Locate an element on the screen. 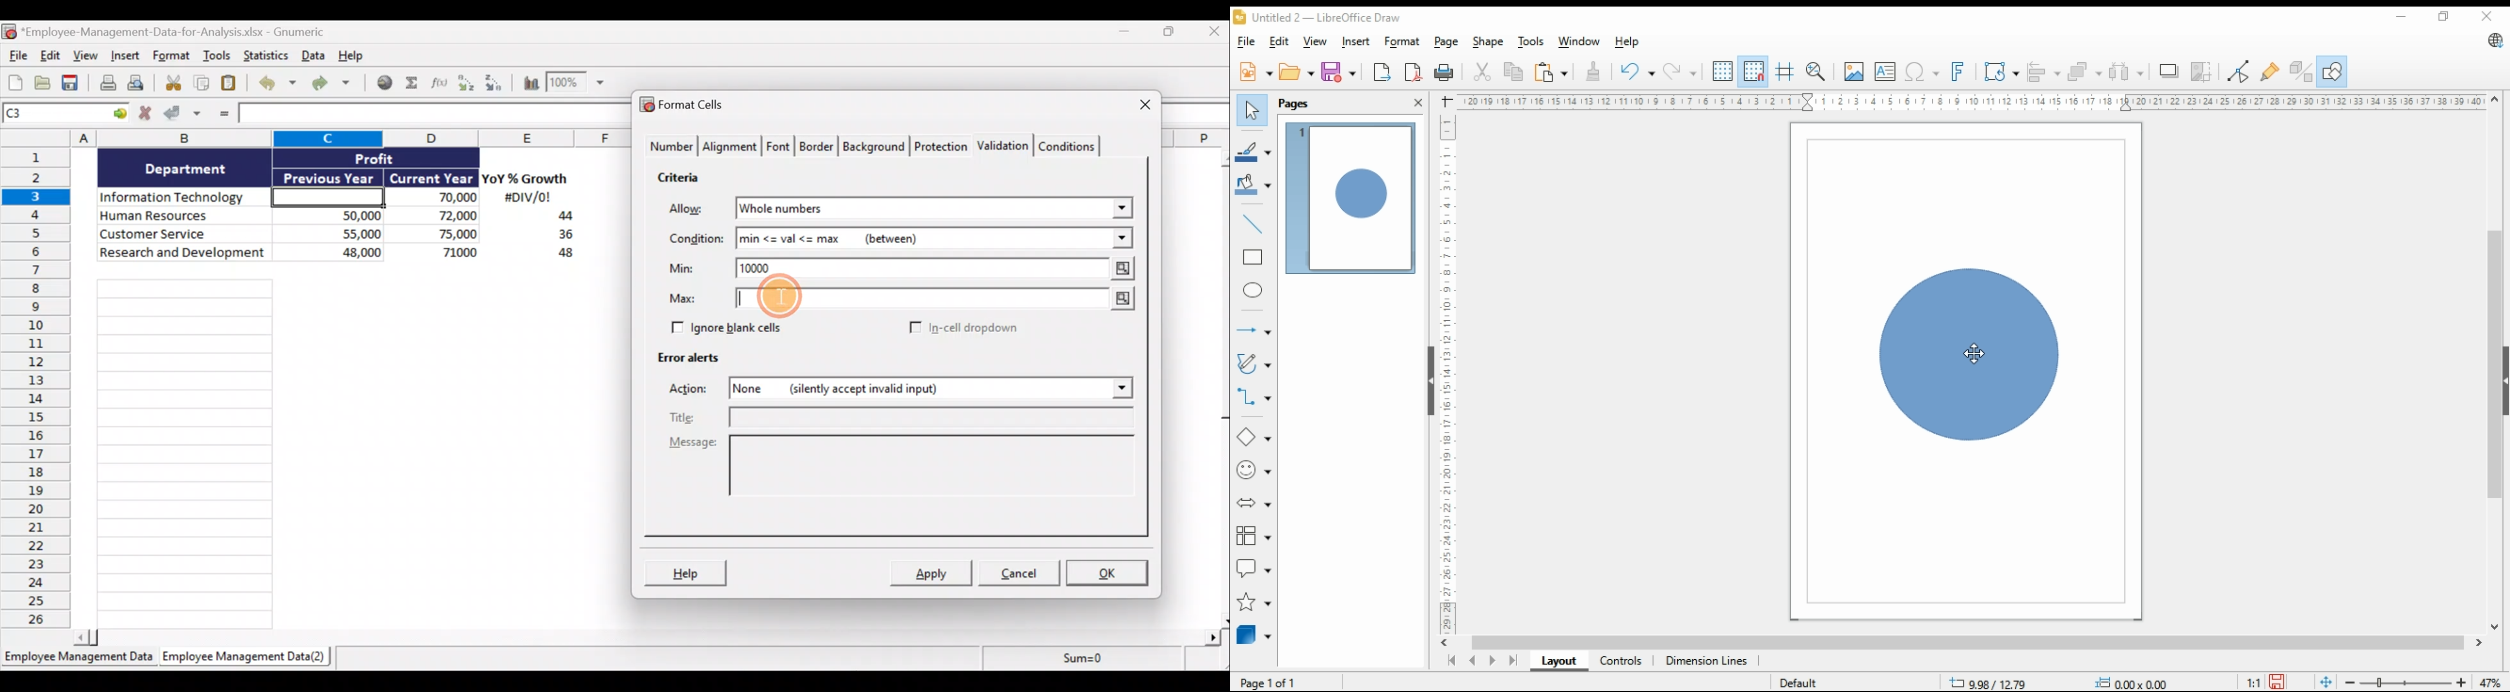 This screenshot has width=2520, height=700. Statistics is located at coordinates (265, 55).